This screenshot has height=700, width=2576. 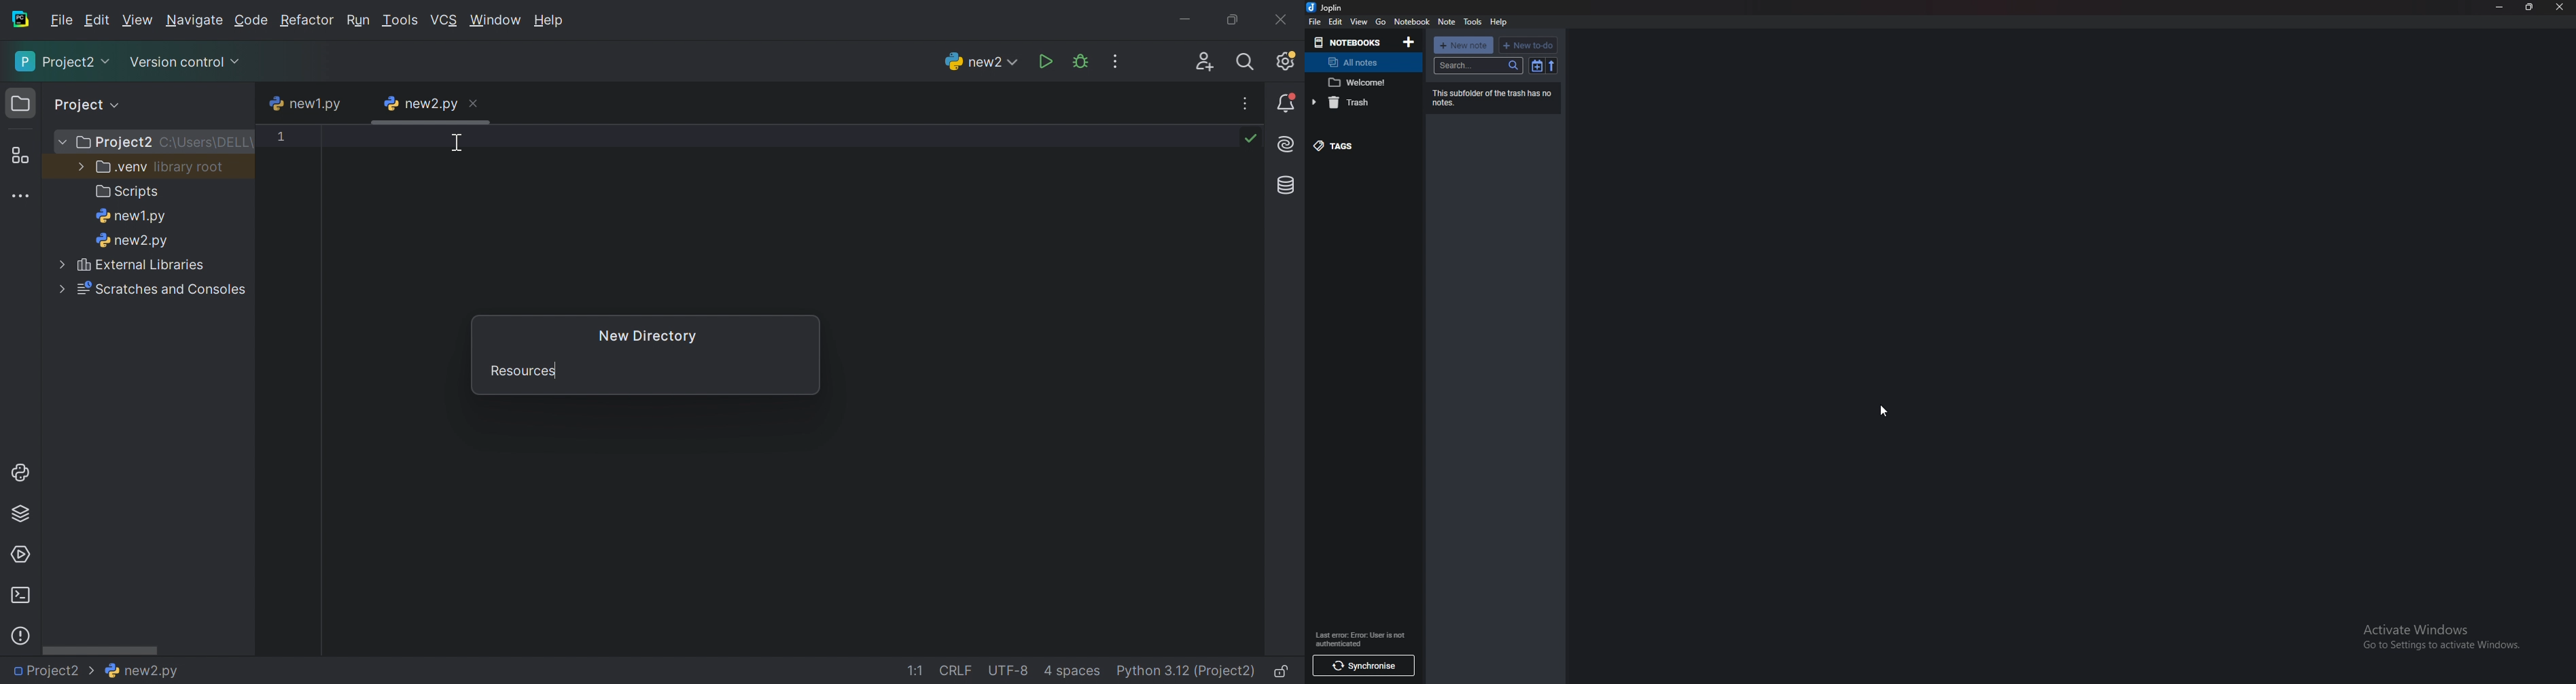 What do you see at coordinates (1537, 66) in the screenshot?
I see `toggle sort` at bounding box center [1537, 66].